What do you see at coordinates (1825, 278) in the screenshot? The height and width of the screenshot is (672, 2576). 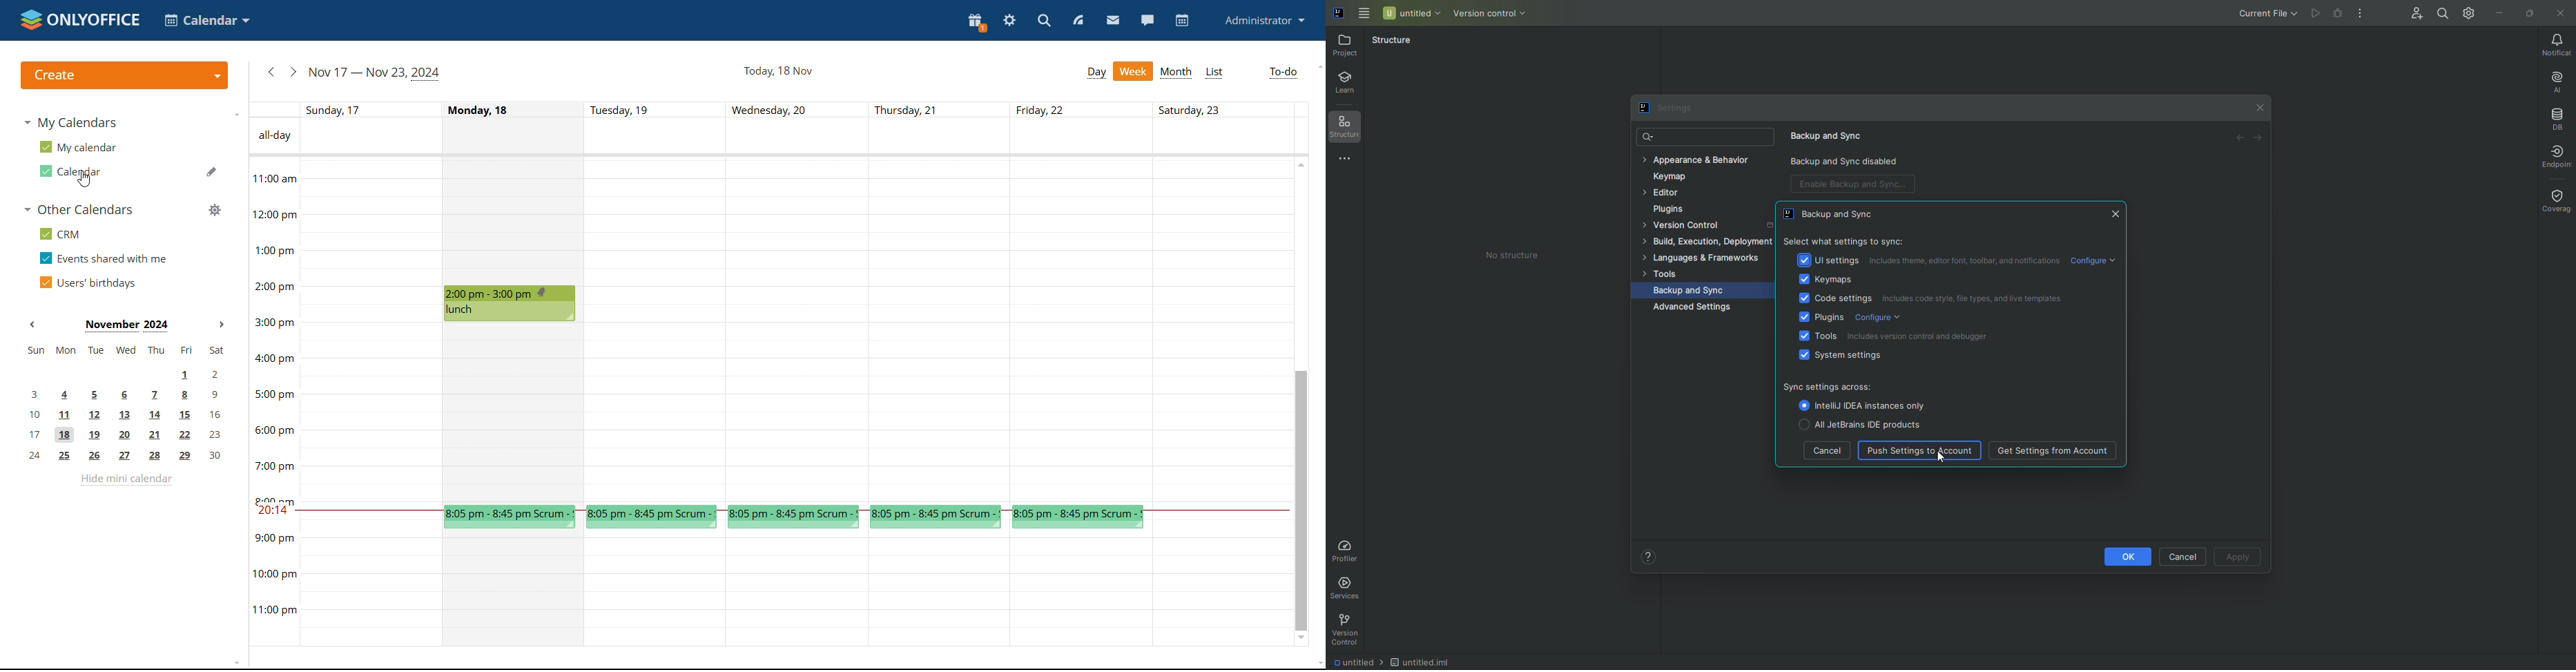 I see `Keymaps` at bounding box center [1825, 278].